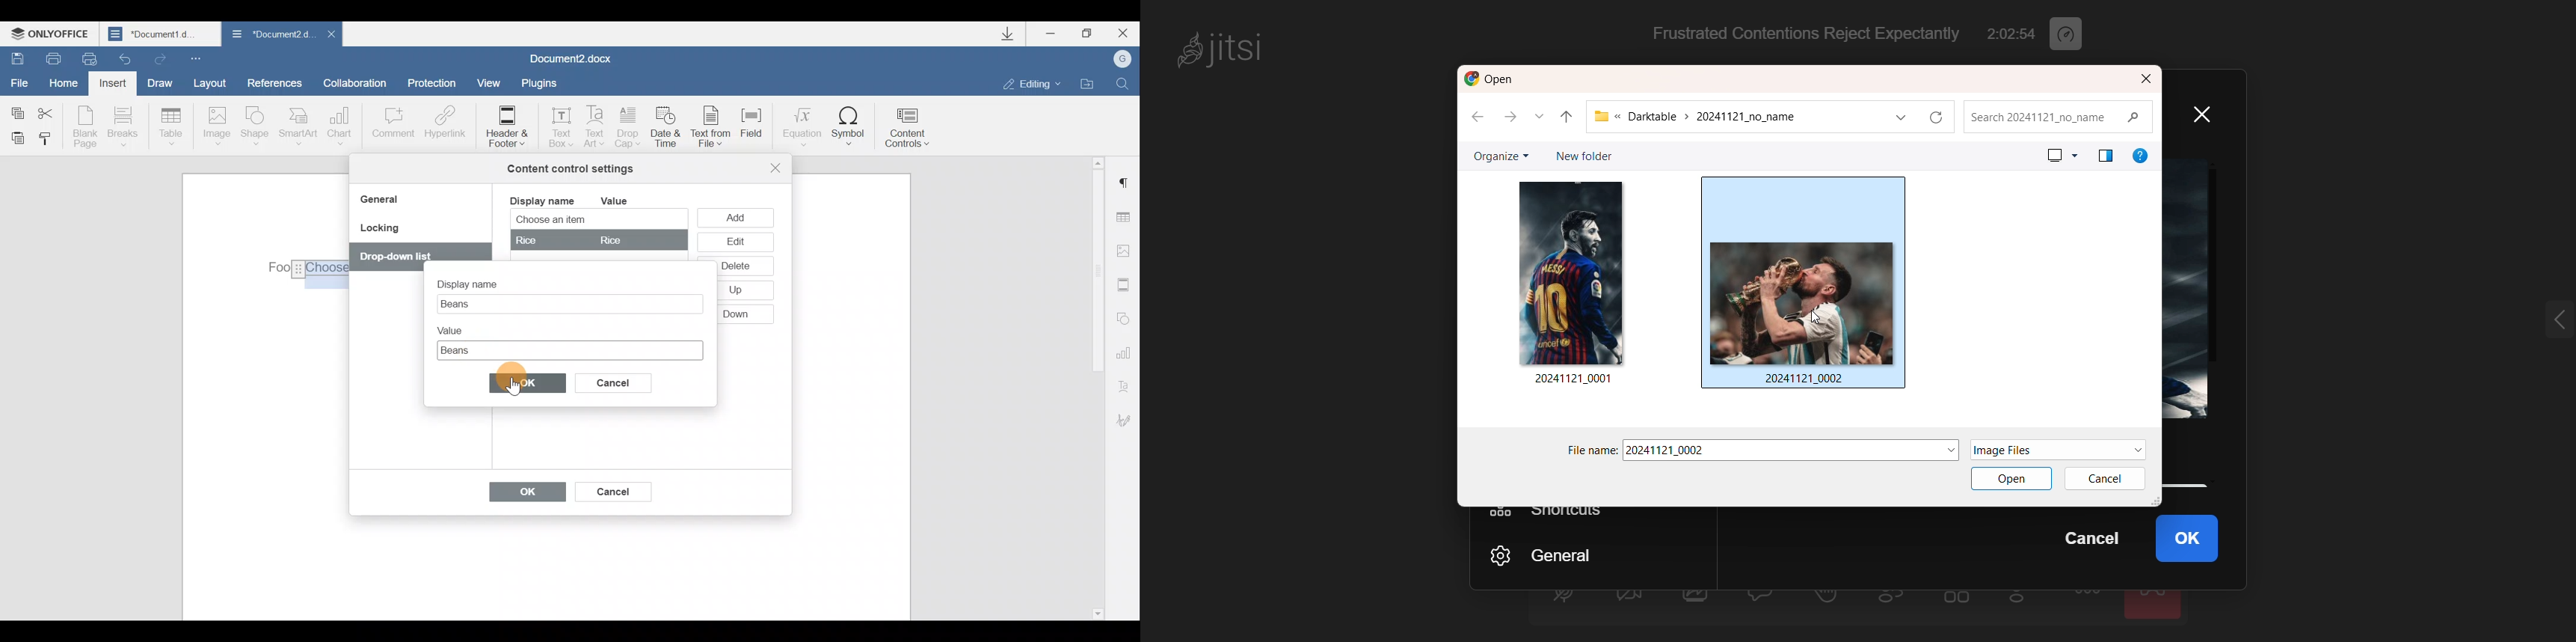 Image resolution: width=2576 pixels, height=644 pixels. What do you see at coordinates (557, 124) in the screenshot?
I see `Text box` at bounding box center [557, 124].